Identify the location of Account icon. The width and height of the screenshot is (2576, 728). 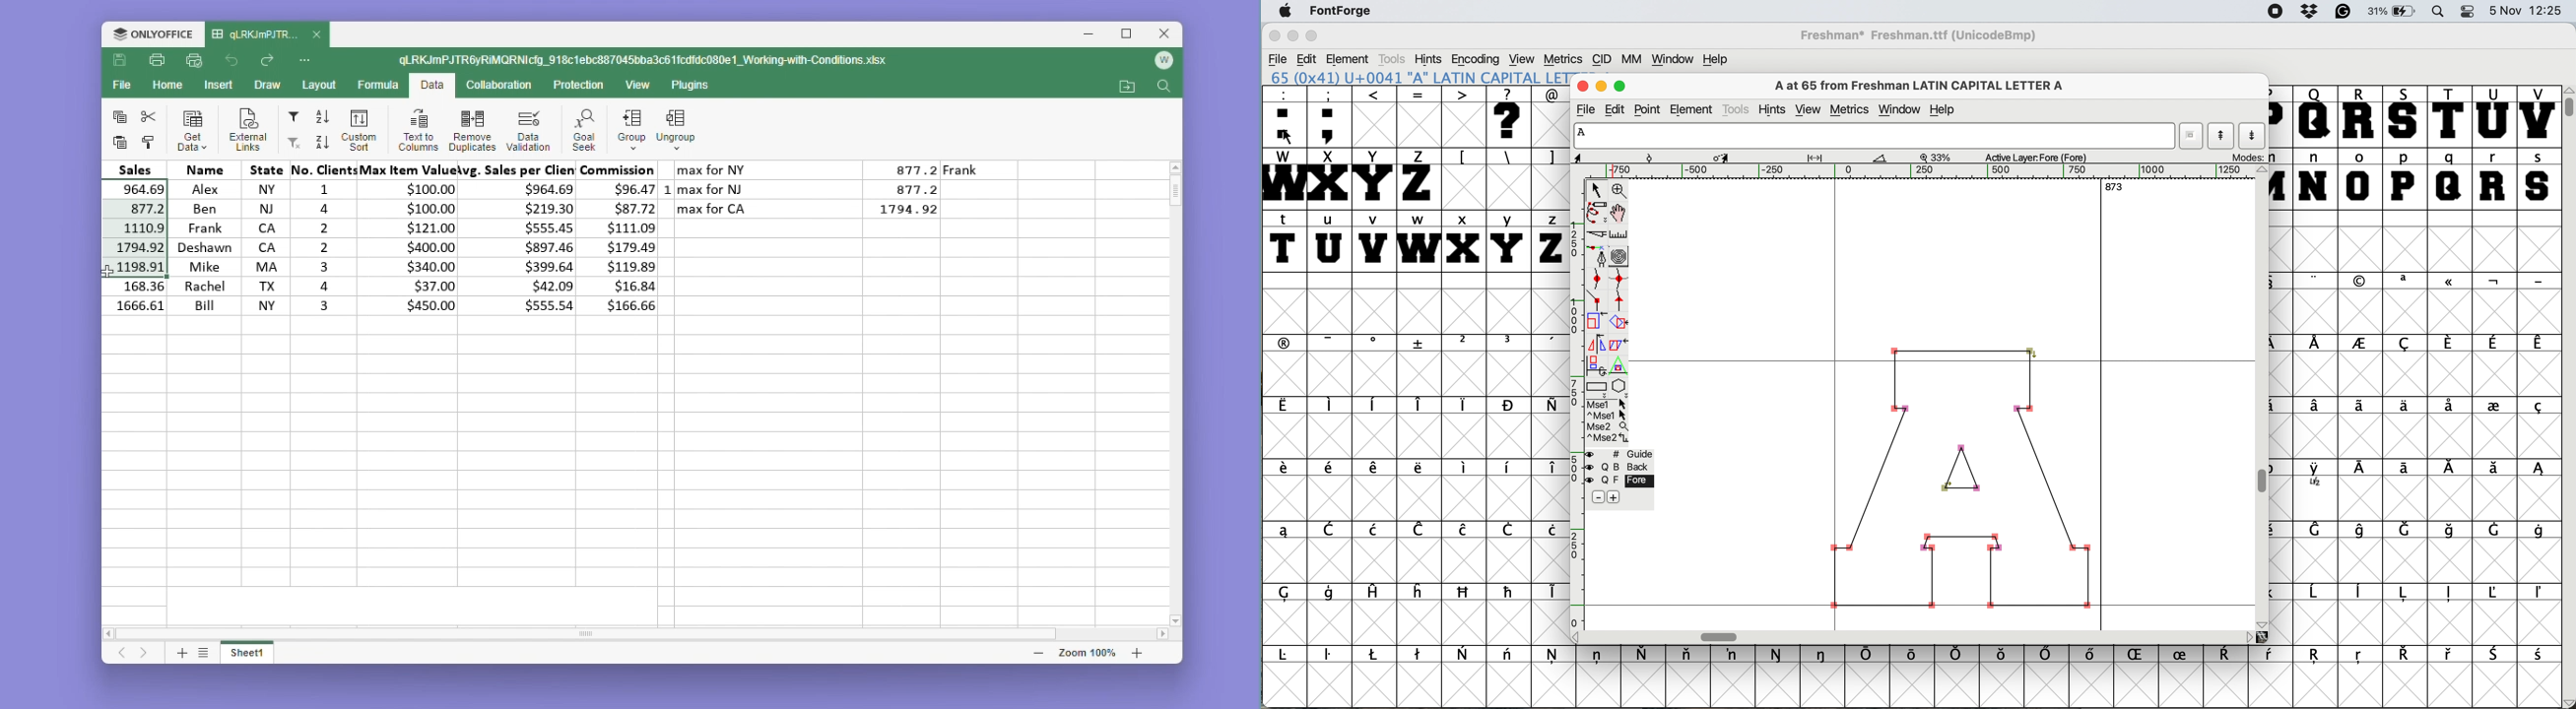
(1163, 61).